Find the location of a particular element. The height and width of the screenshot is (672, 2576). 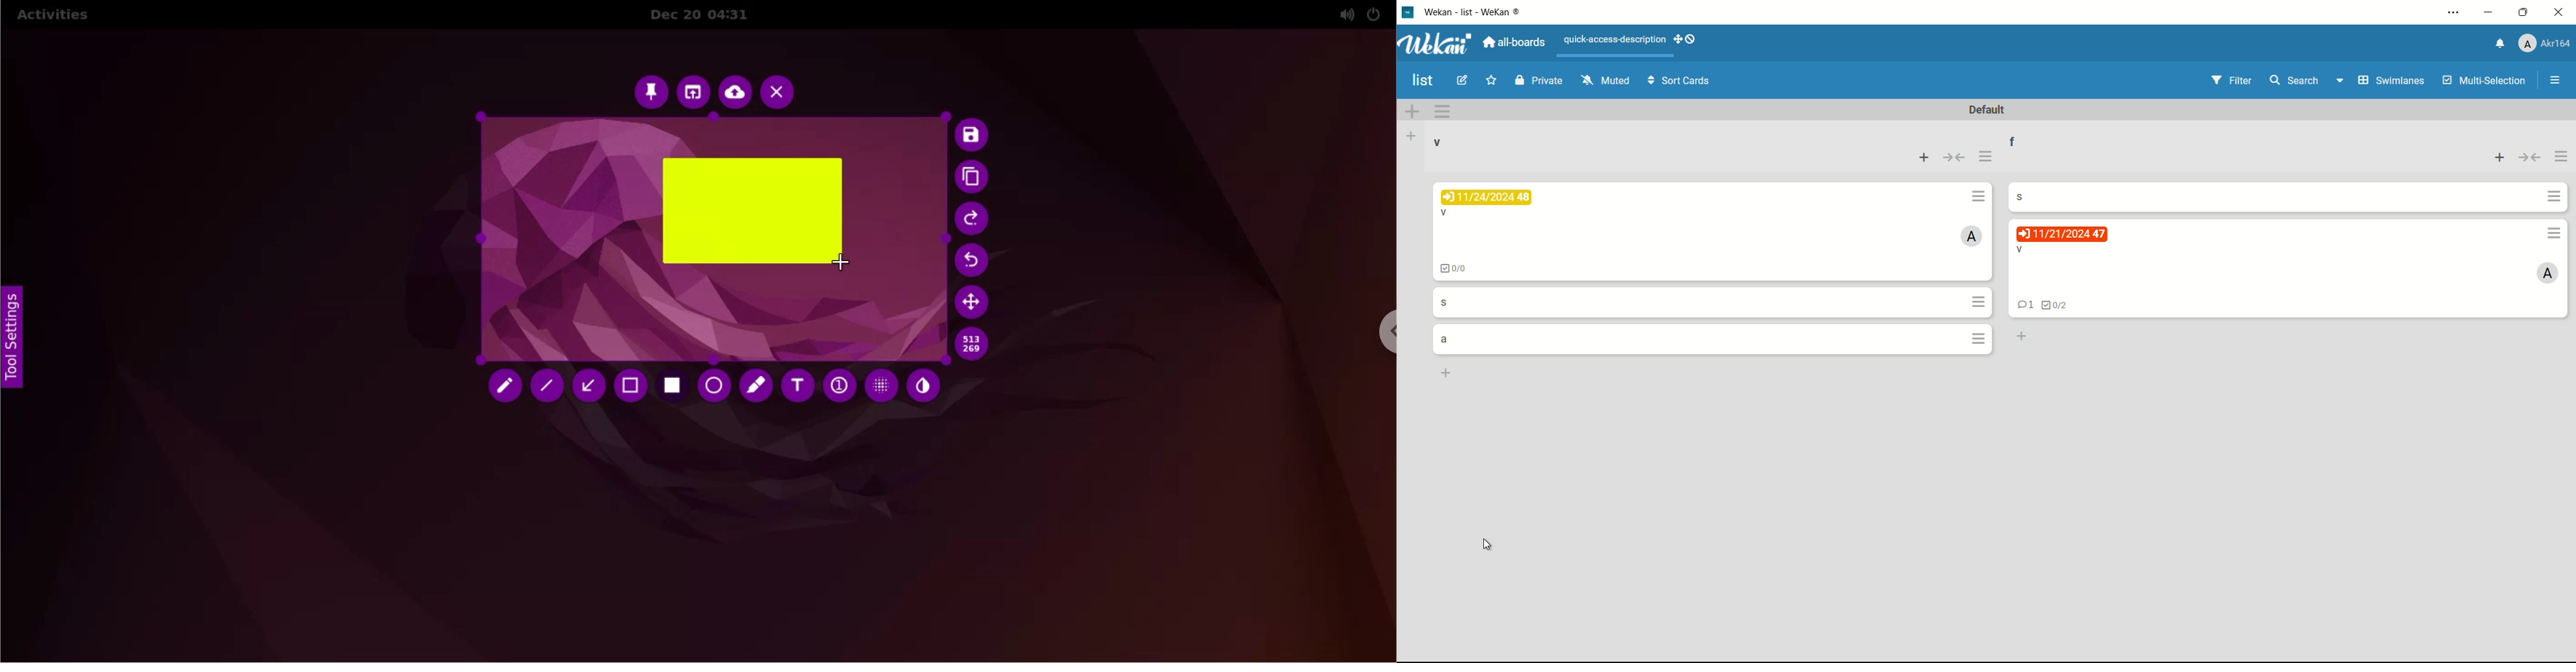

add card to top of list is located at coordinates (1926, 157).